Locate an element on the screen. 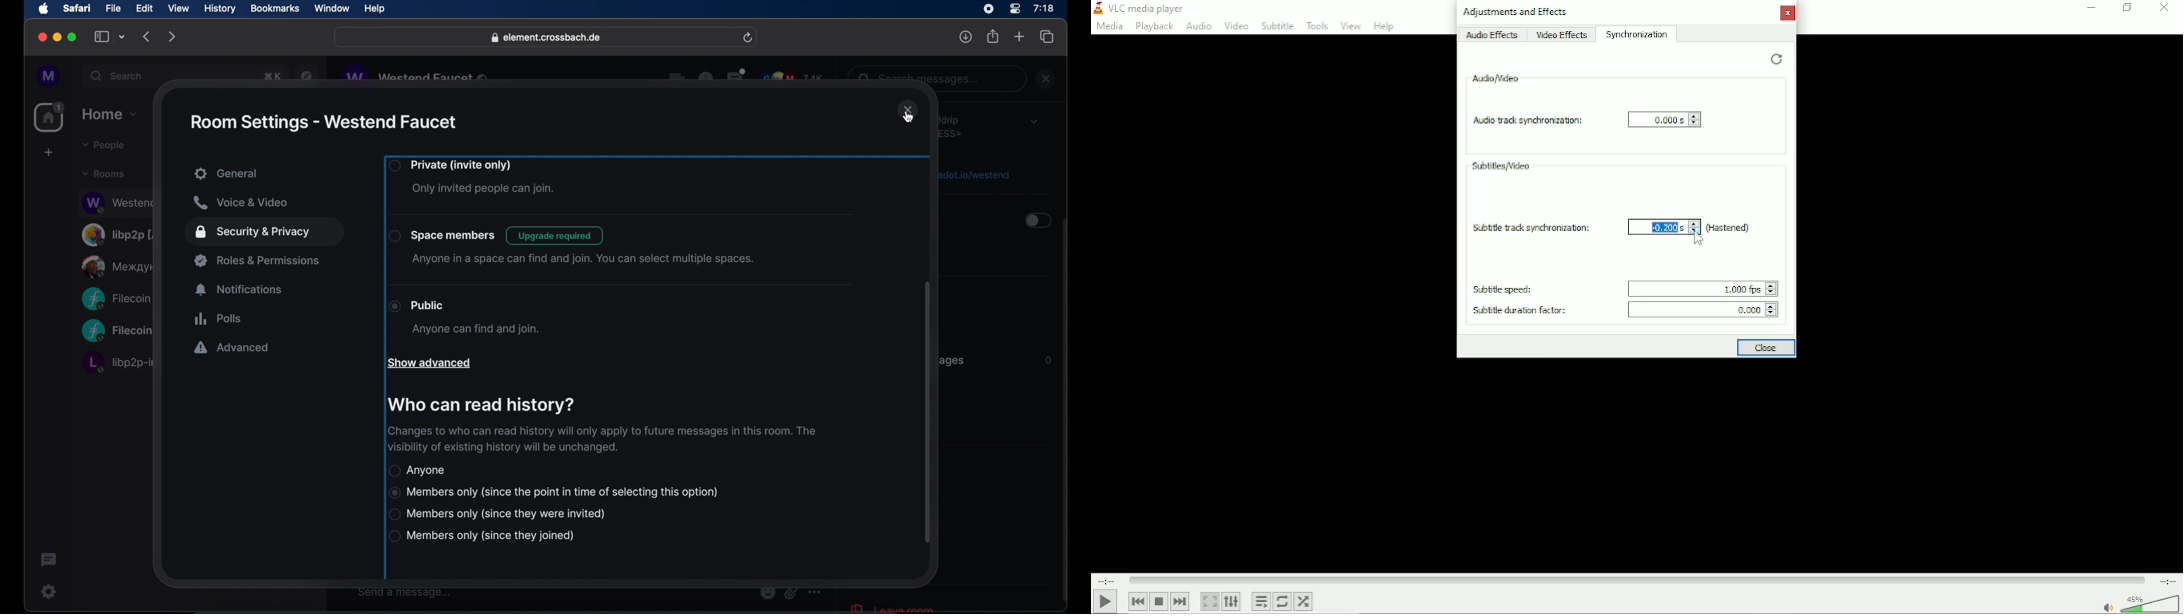 This screenshot has width=2184, height=616. create space is located at coordinates (48, 152).